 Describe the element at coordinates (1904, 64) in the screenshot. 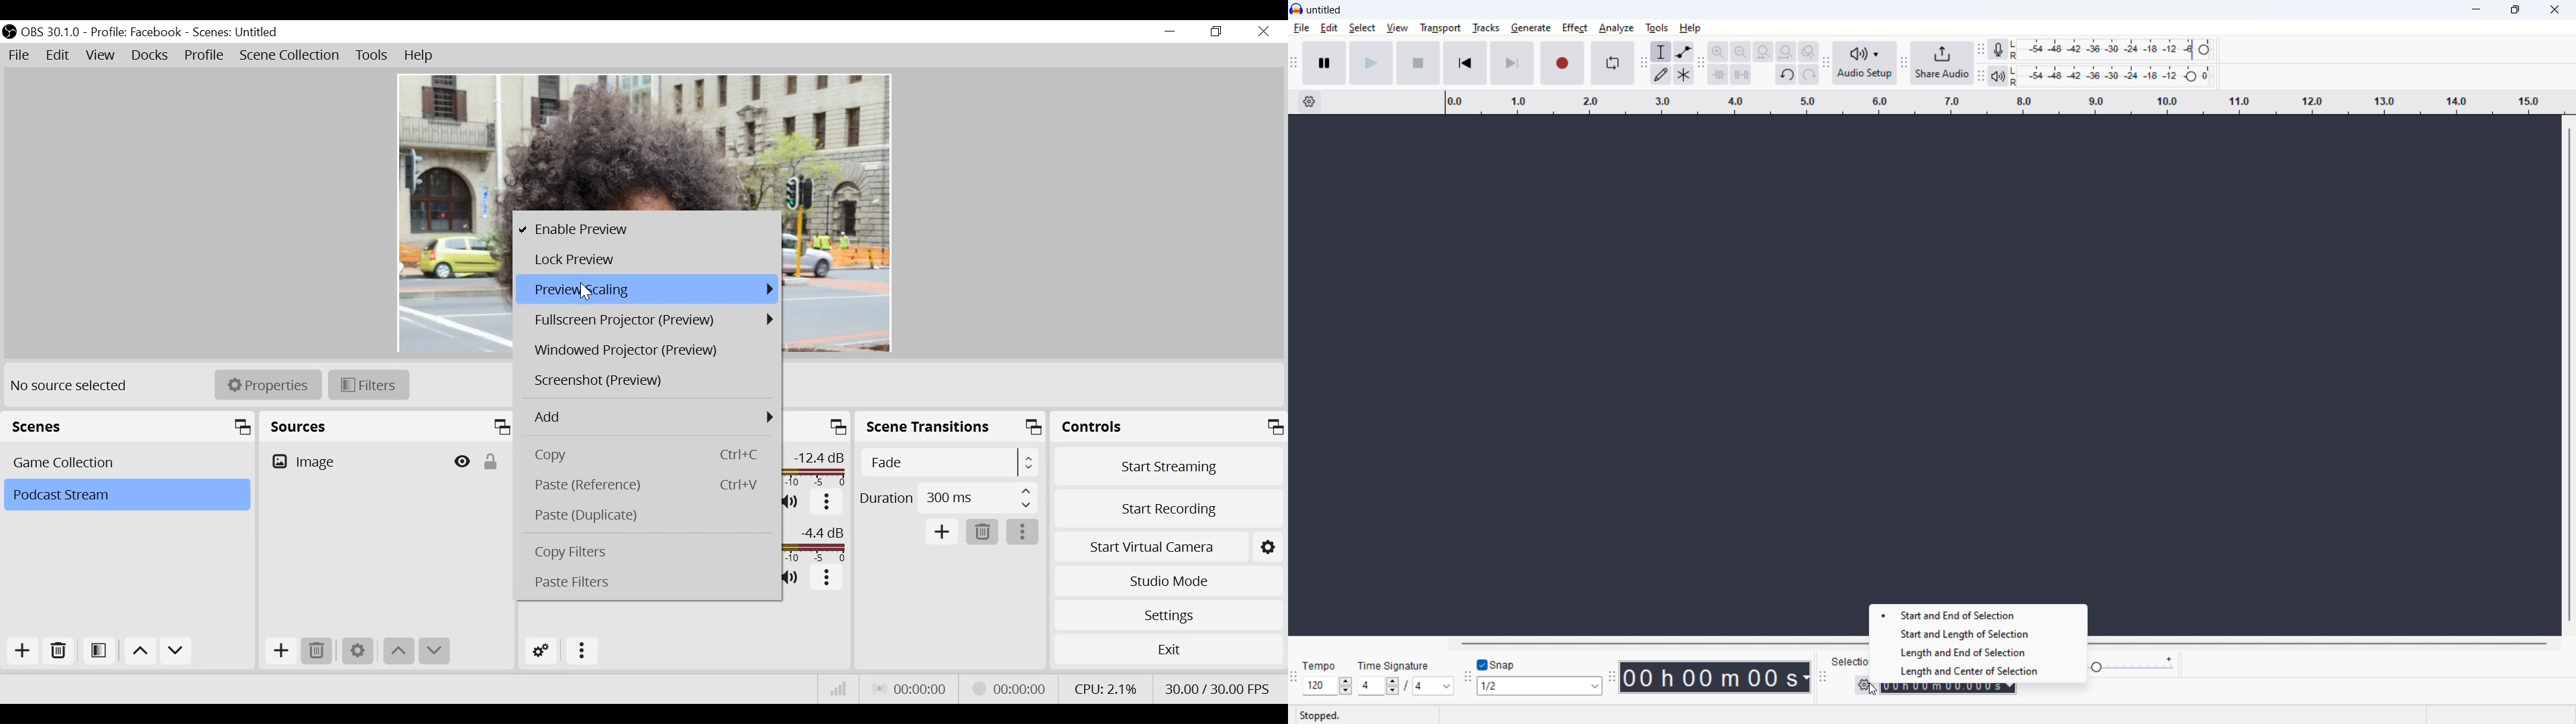

I see `share audio toolbar` at that location.